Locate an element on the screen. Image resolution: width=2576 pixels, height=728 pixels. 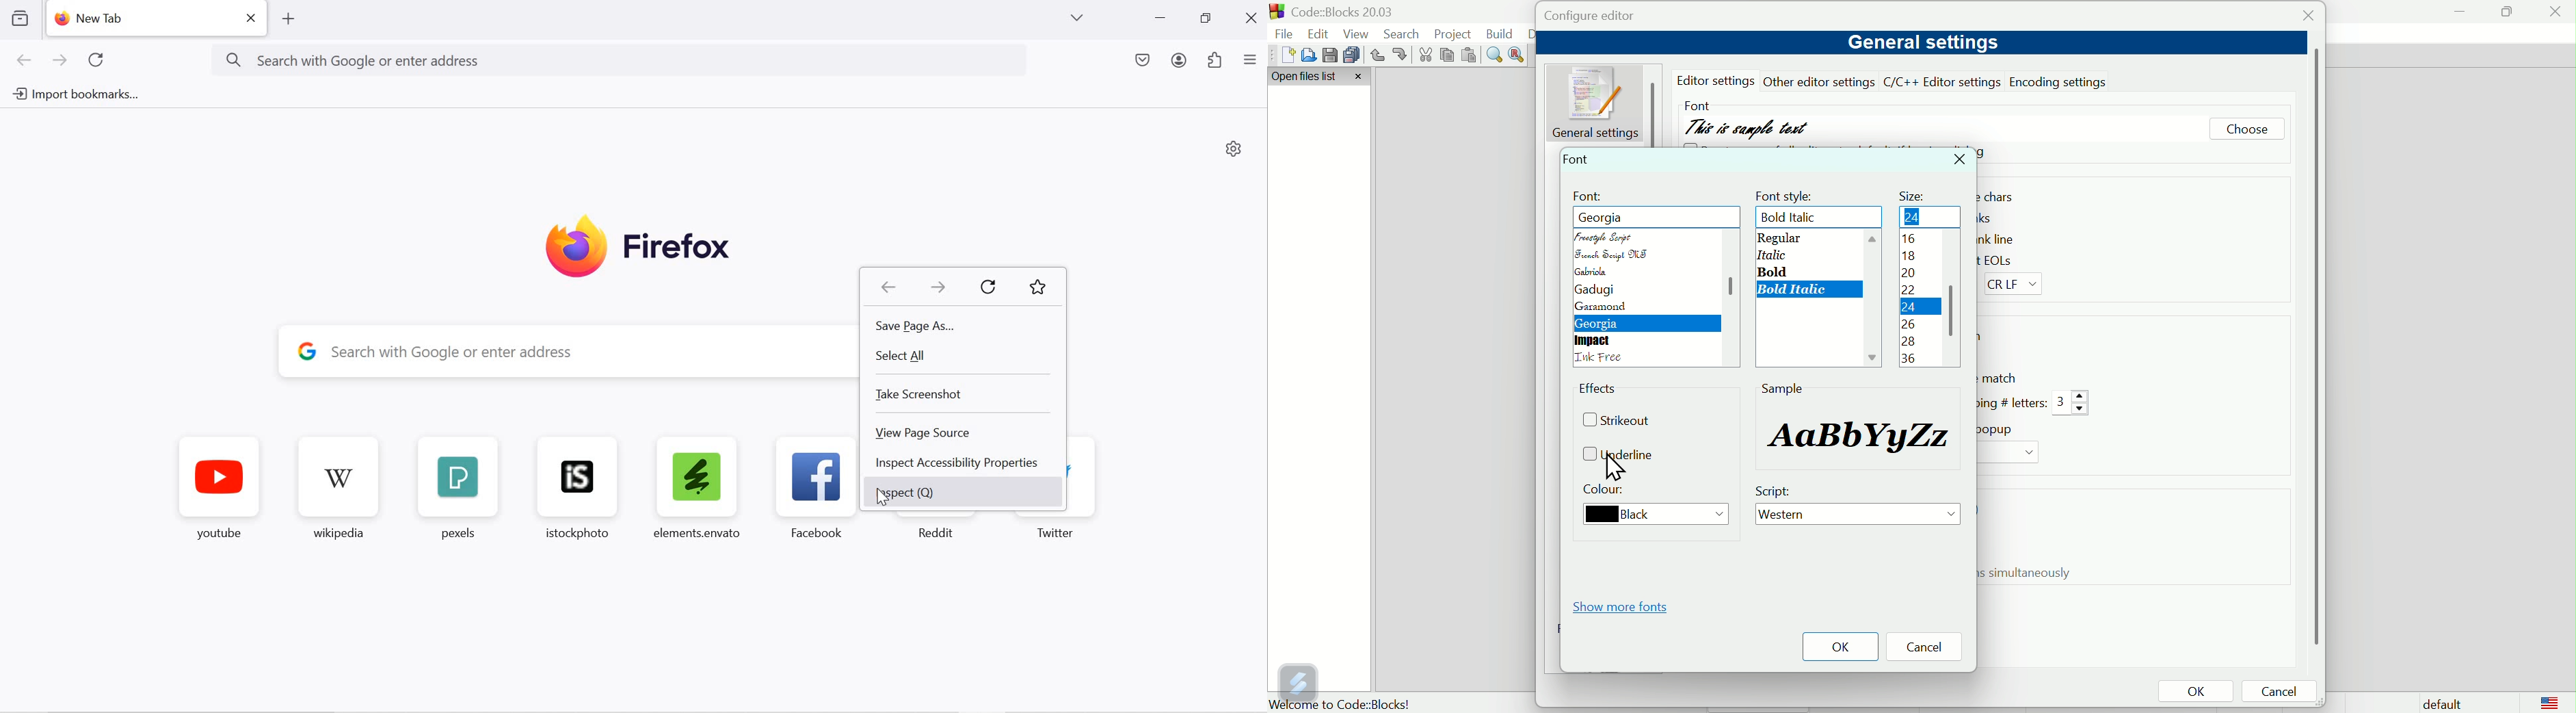
Configure editor is located at coordinates (1604, 16).